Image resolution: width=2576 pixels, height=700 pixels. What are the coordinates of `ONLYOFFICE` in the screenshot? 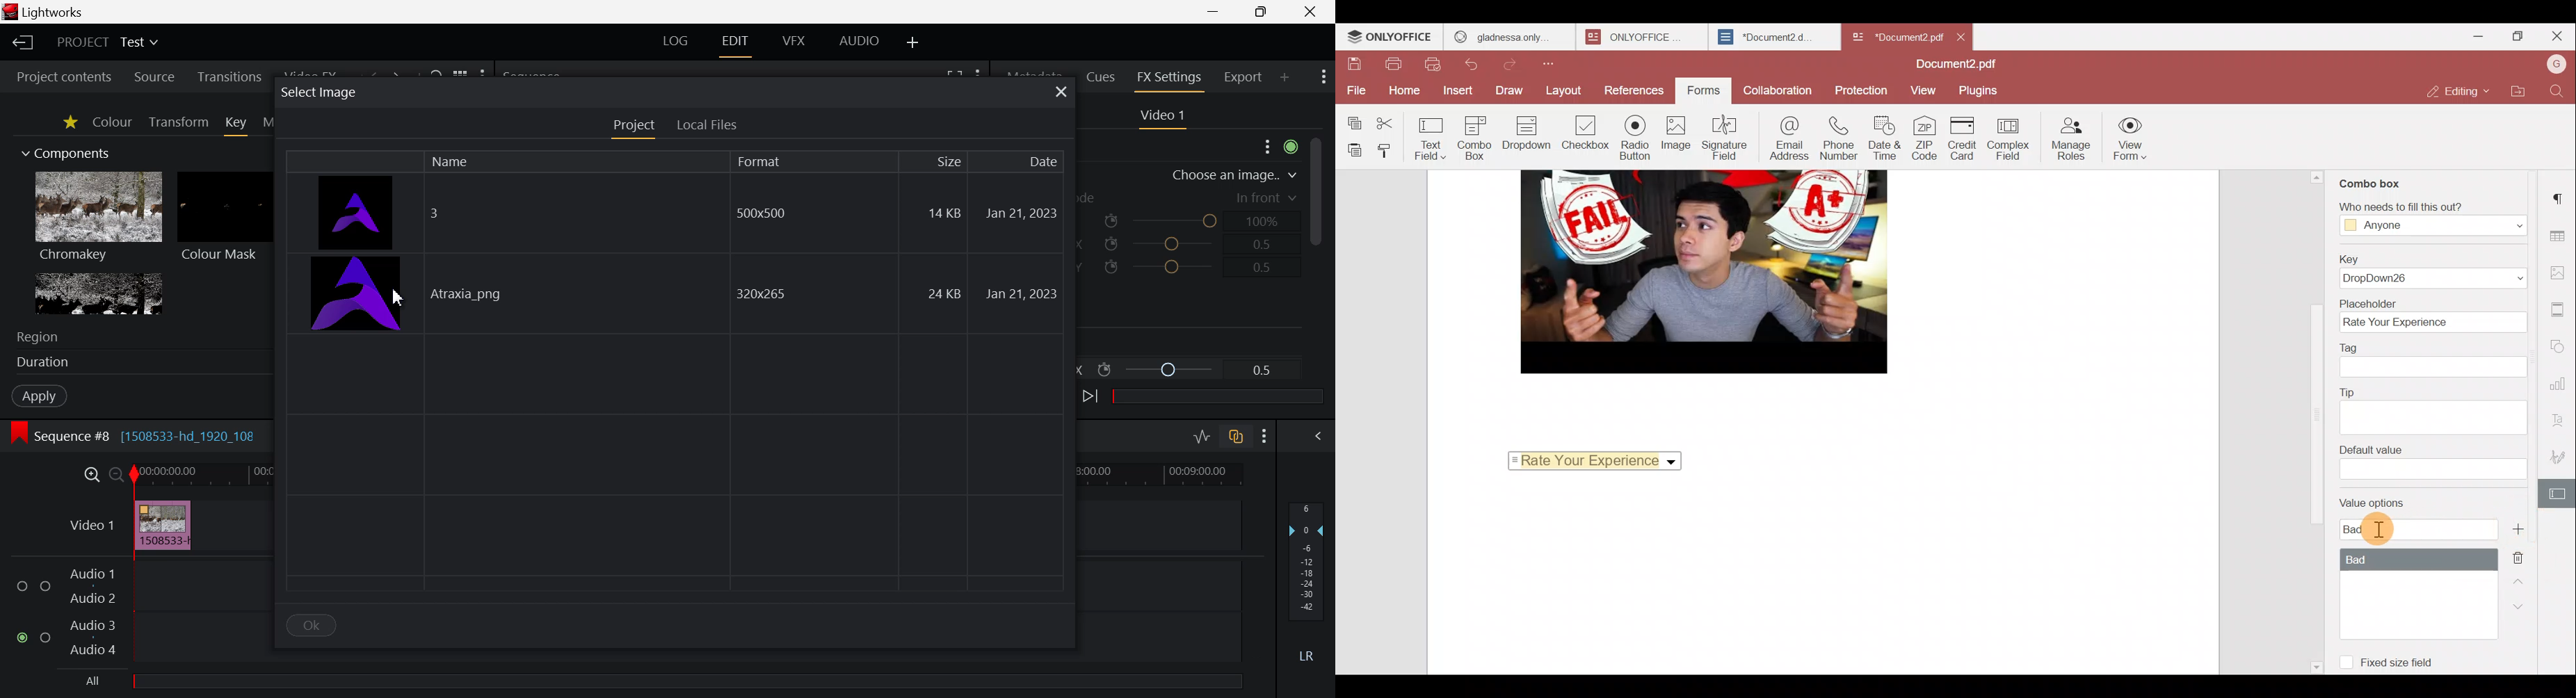 It's located at (1633, 37).